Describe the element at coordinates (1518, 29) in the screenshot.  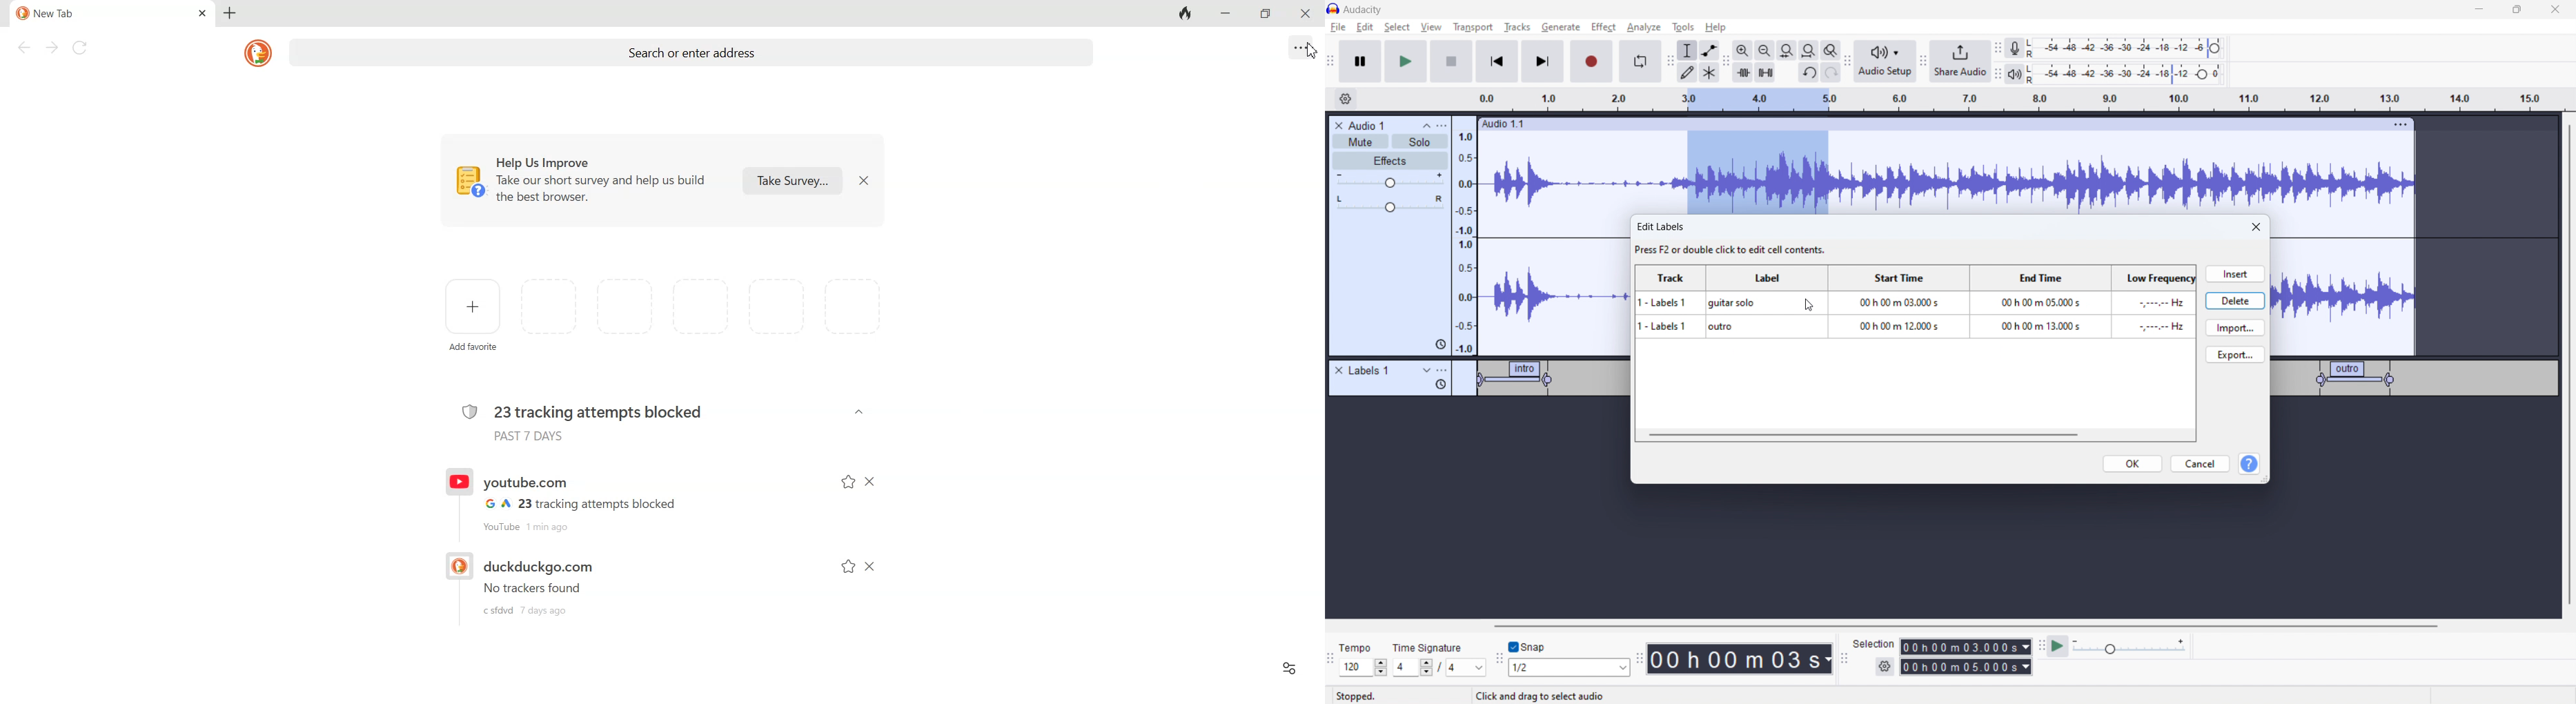
I see `tracks` at that location.